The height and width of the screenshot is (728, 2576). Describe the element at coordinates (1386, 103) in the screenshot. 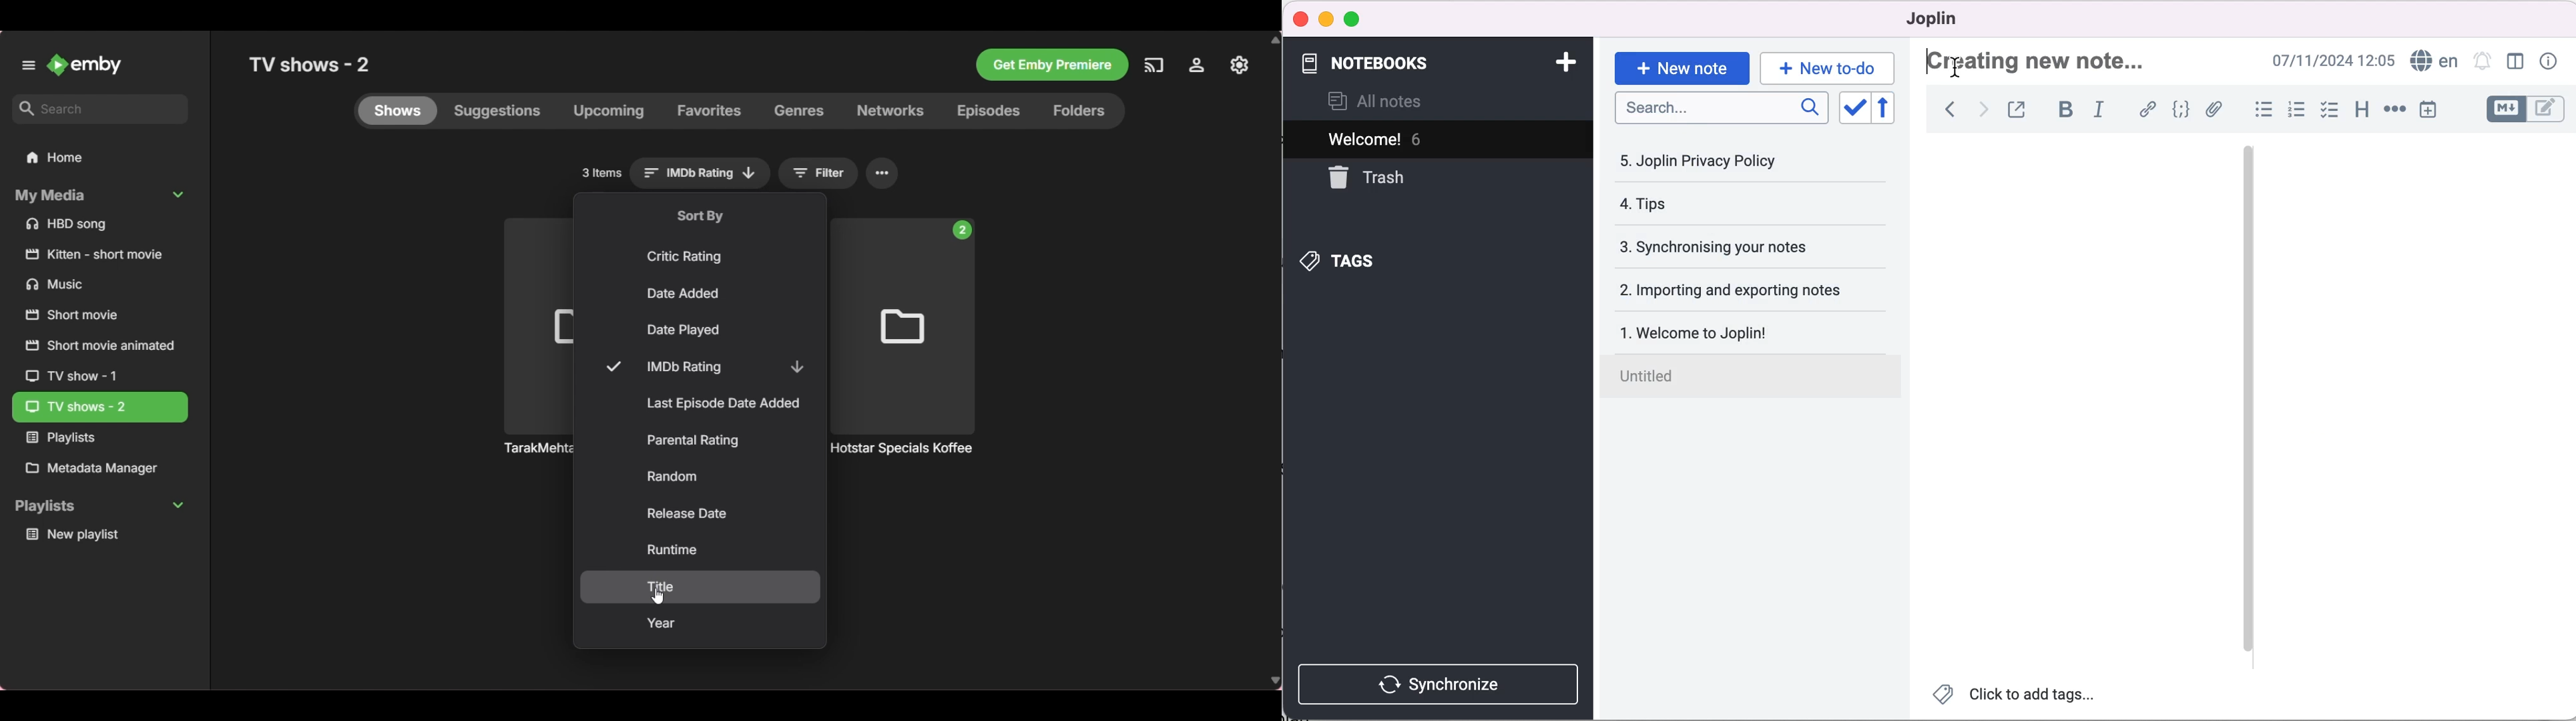

I see `all notes` at that location.